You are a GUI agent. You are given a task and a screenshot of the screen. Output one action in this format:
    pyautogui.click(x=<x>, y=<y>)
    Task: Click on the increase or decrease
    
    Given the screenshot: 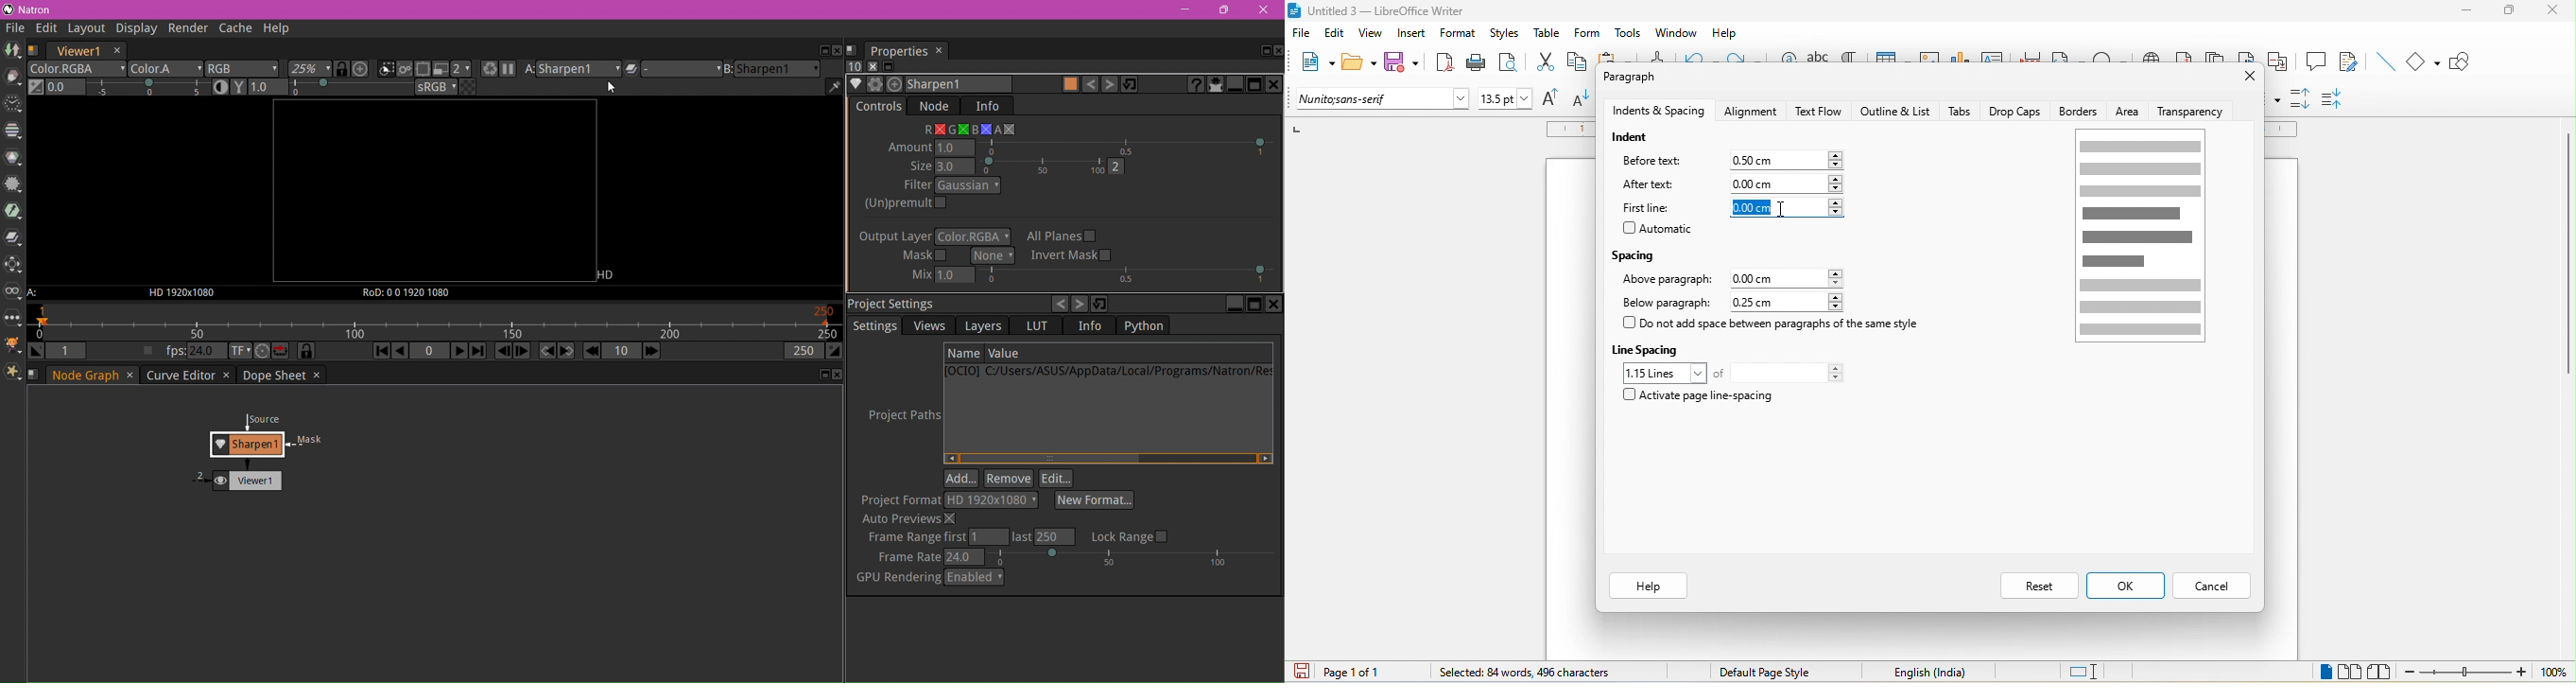 What is the action you would take?
    pyautogui.click(x=1835, y=302)
    